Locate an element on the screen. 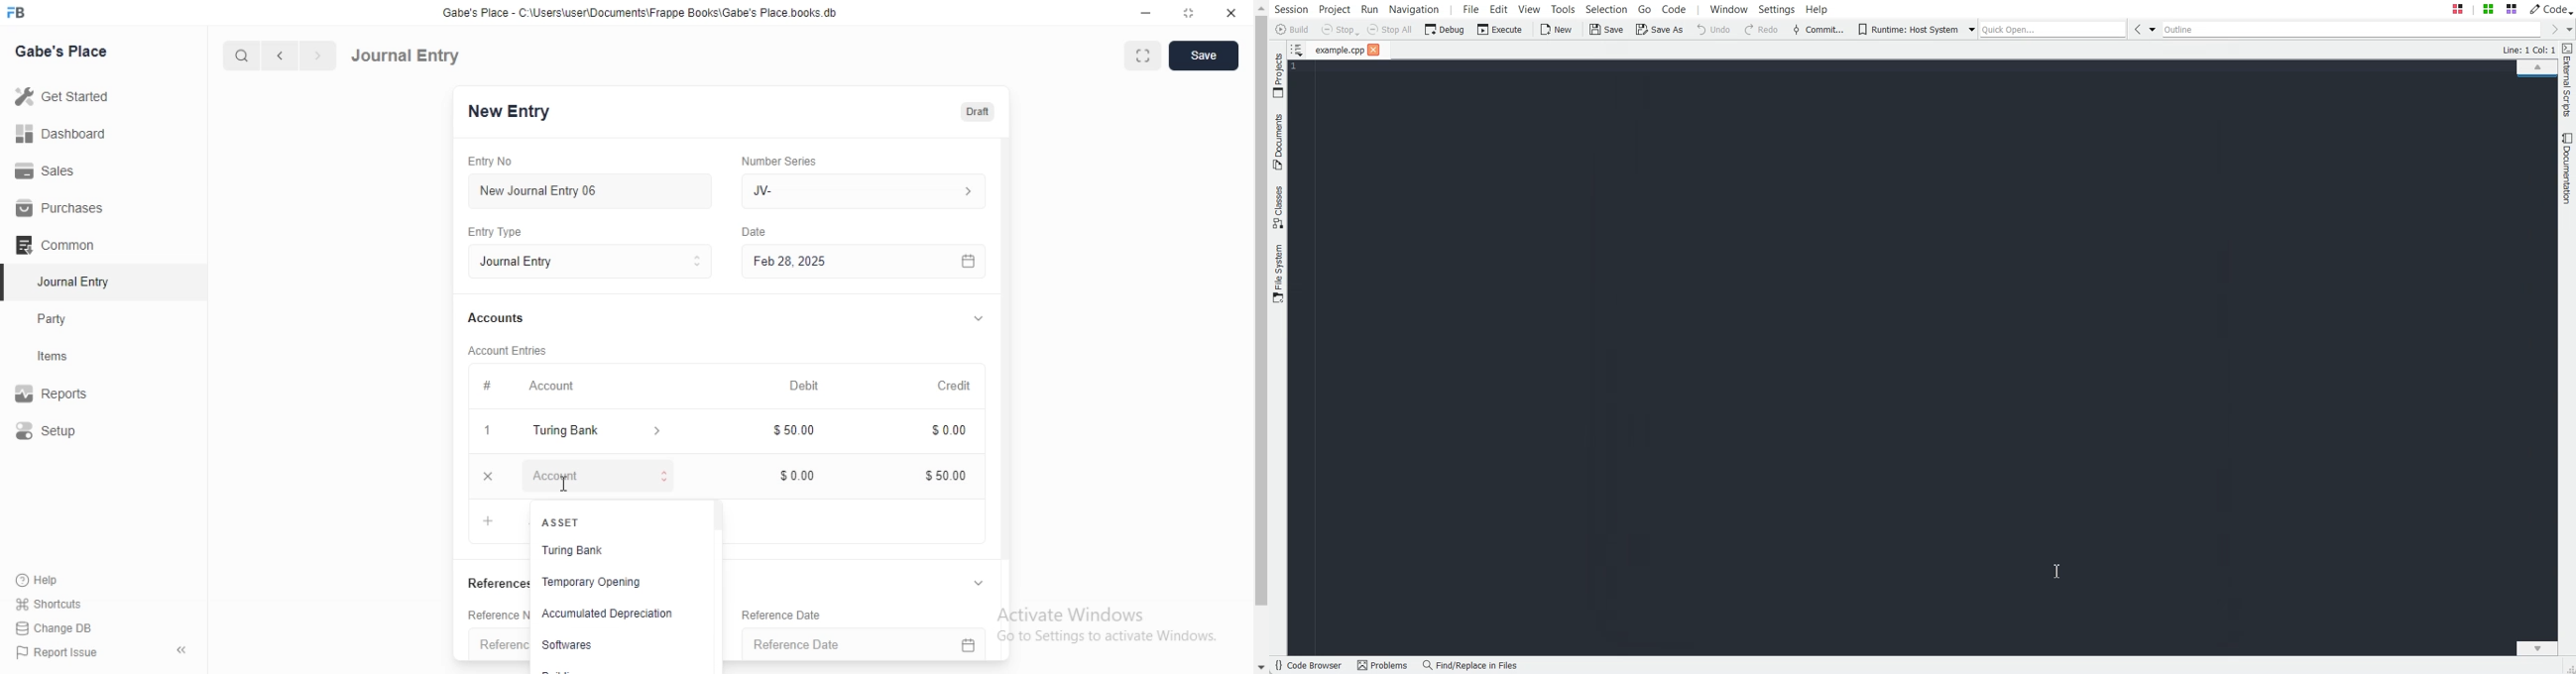 The width and height of the screenshot is (2576, 700). Credit is located at coordinates (962, 386).